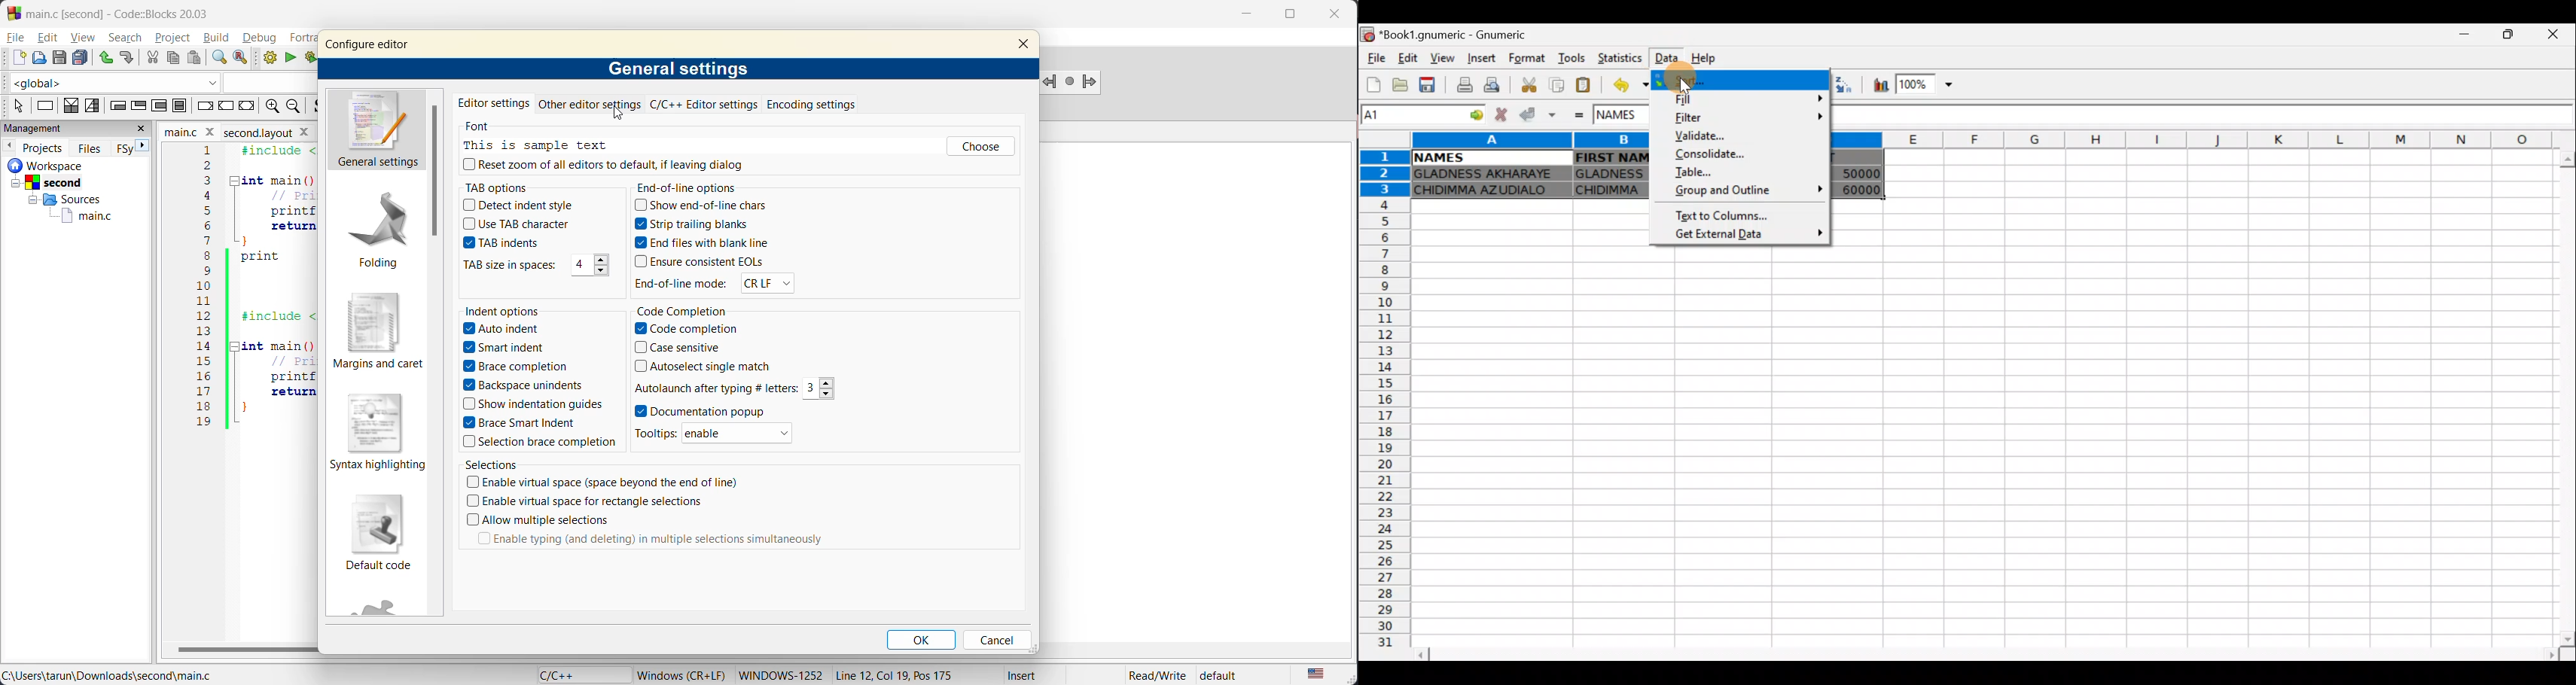 Image resolution: width=2576 pixels, height=700 pixels. I want to click on Group & outline, so click(1748, 191).